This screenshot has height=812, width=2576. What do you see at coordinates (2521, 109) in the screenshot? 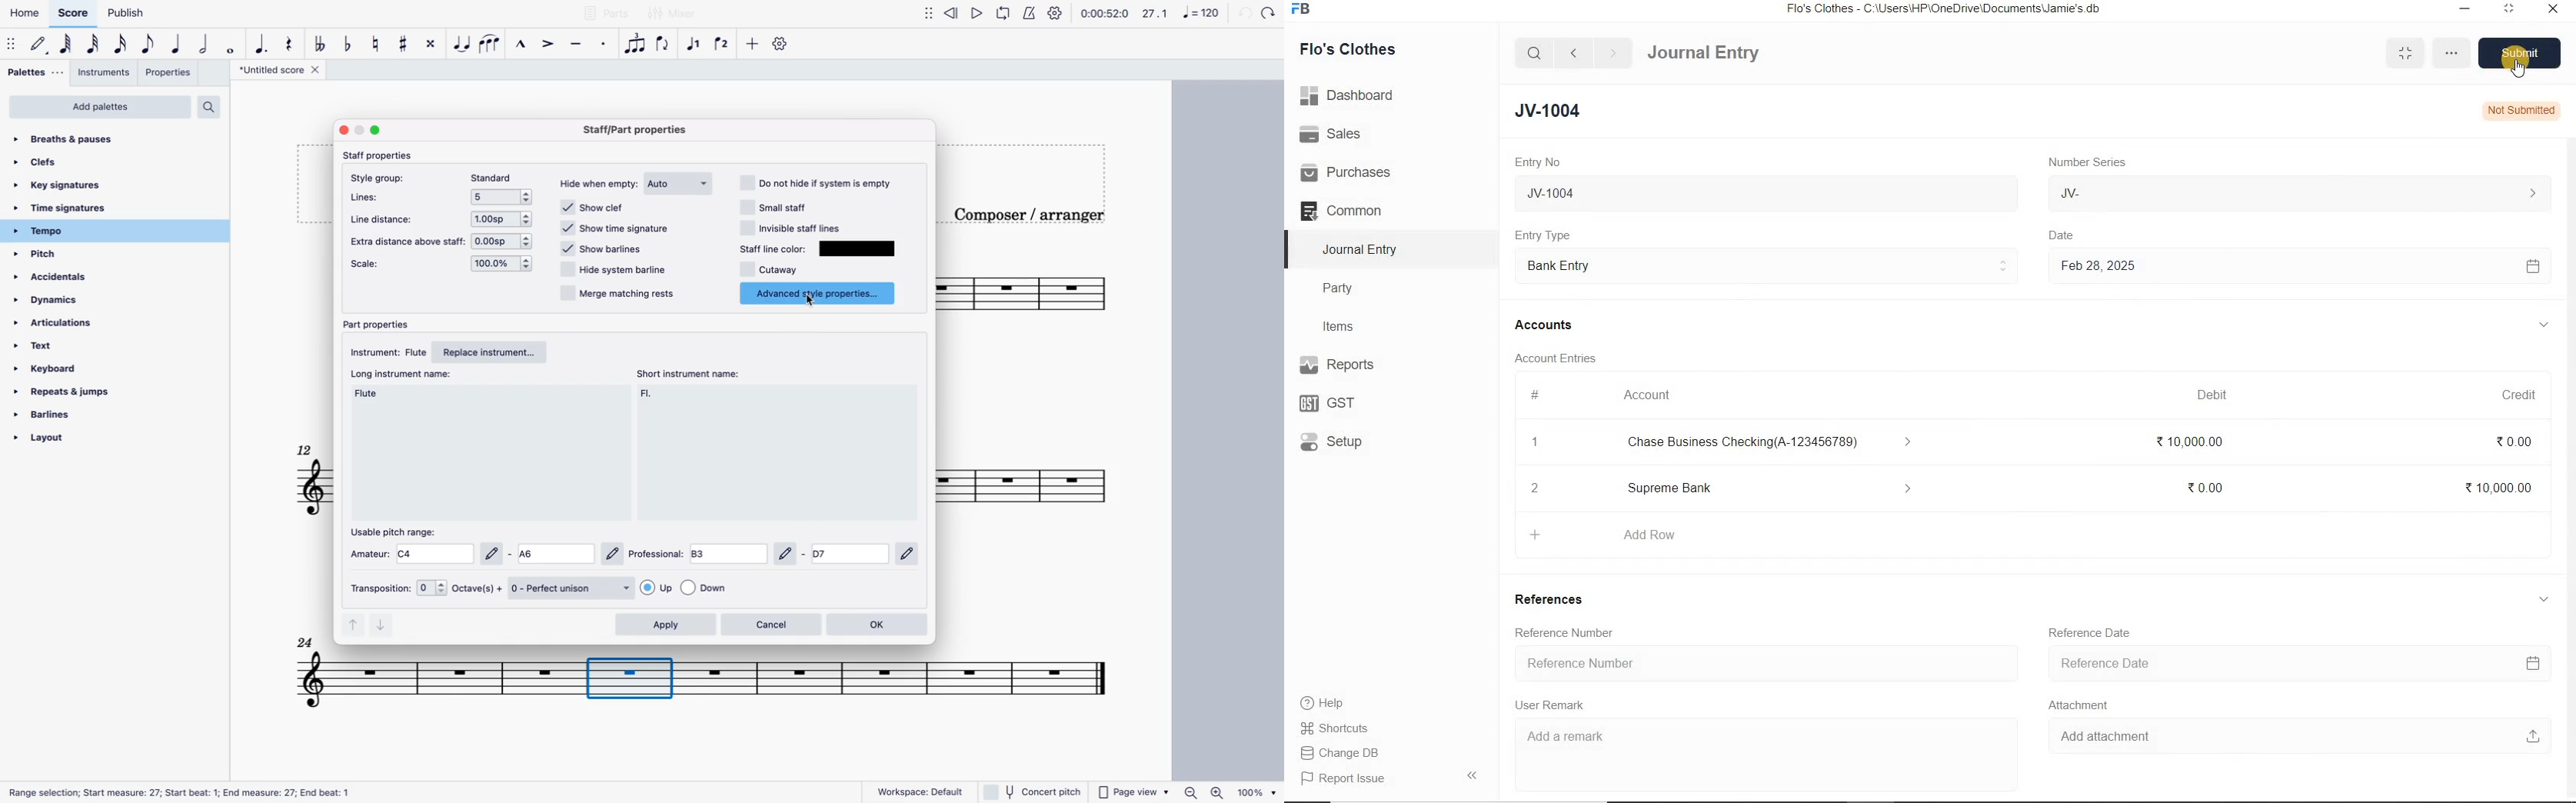
I see `Not Submitted` at bounding box center [2521, 109].